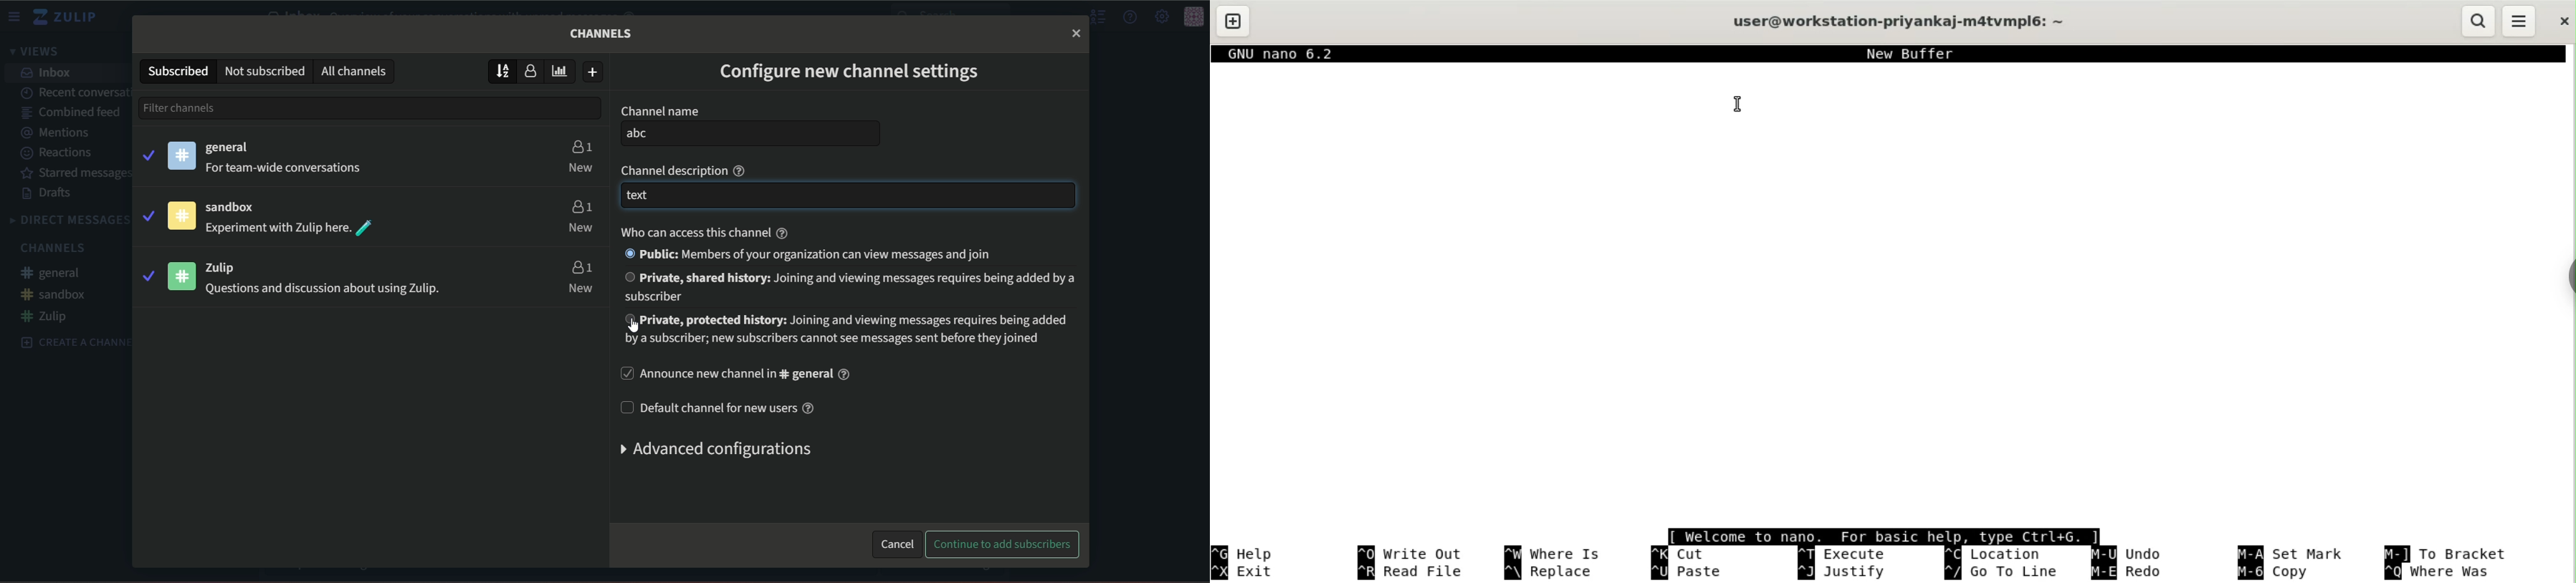 The image size is (2576, 588). What do you see at coordinates (237, 208) in the screenshot?
I see `sandbox` at bounding box center [237, 208].